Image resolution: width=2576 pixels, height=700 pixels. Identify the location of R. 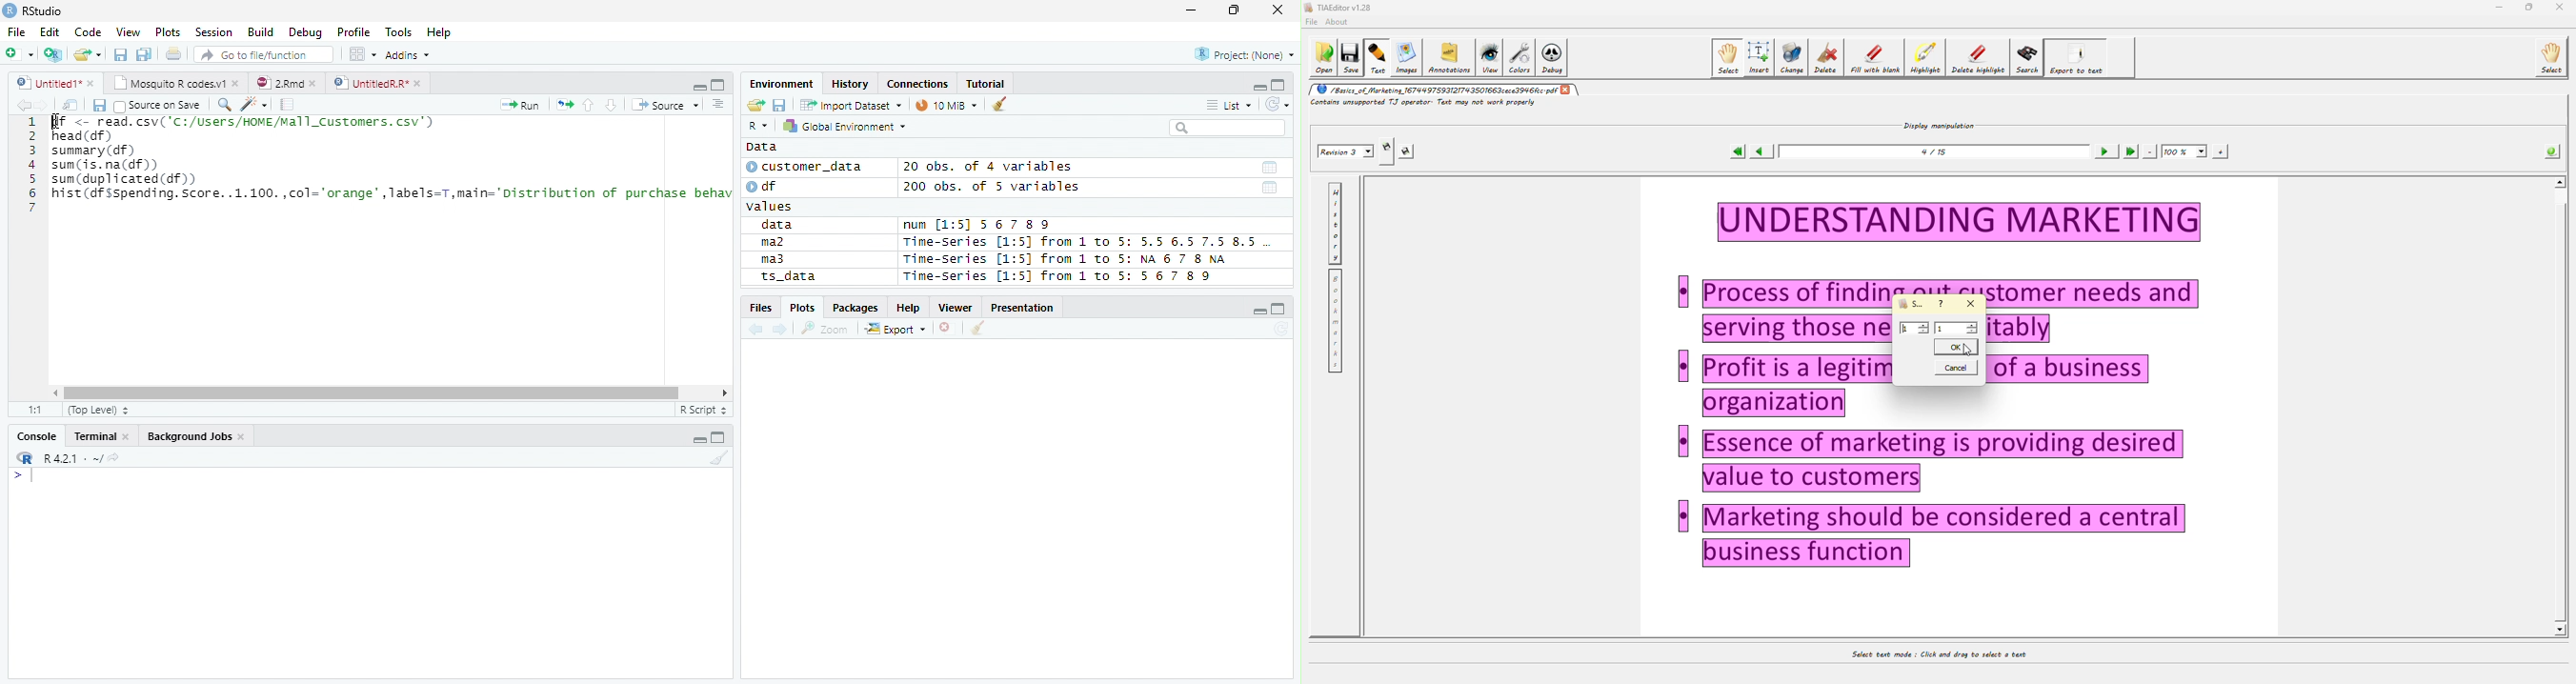
(23, 458).